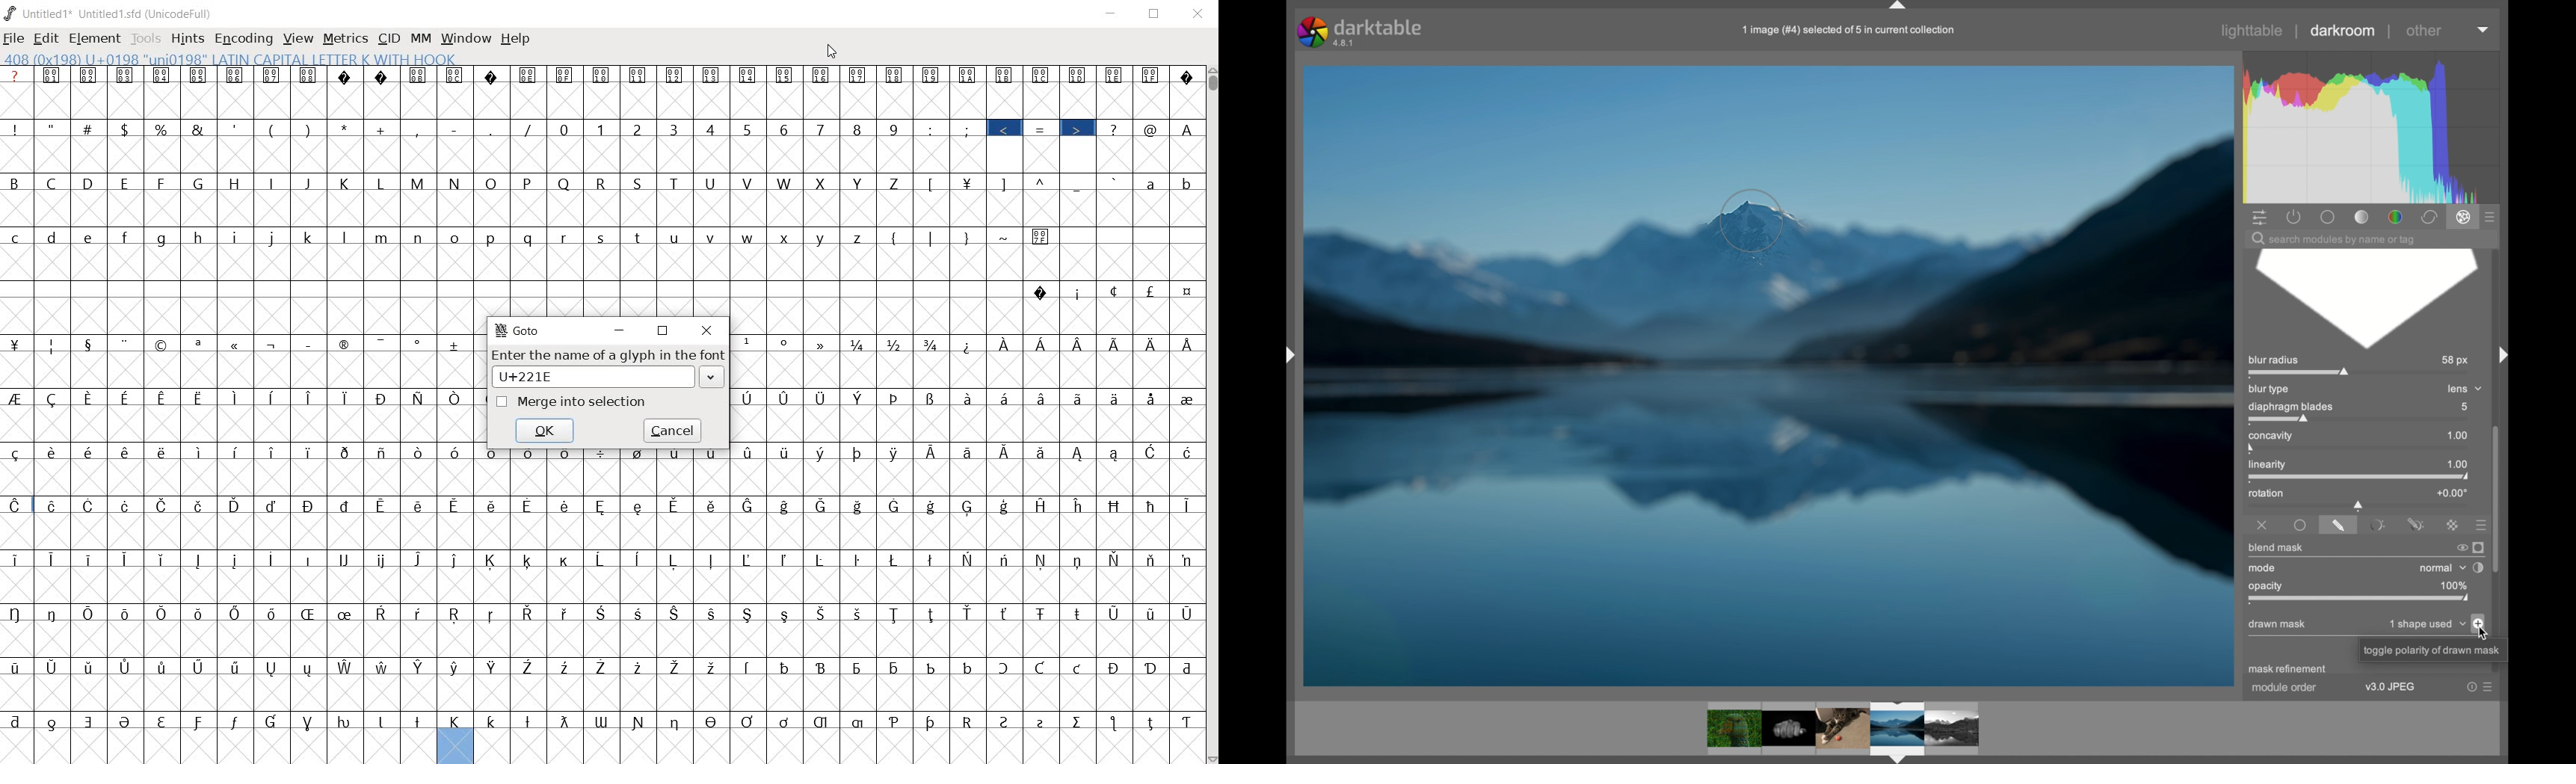 Image resolution: width=2576 pixels, height=784 pixels. Describe the element at coordinates (606, 668) in the screenshot. I see `special letters` at that location.